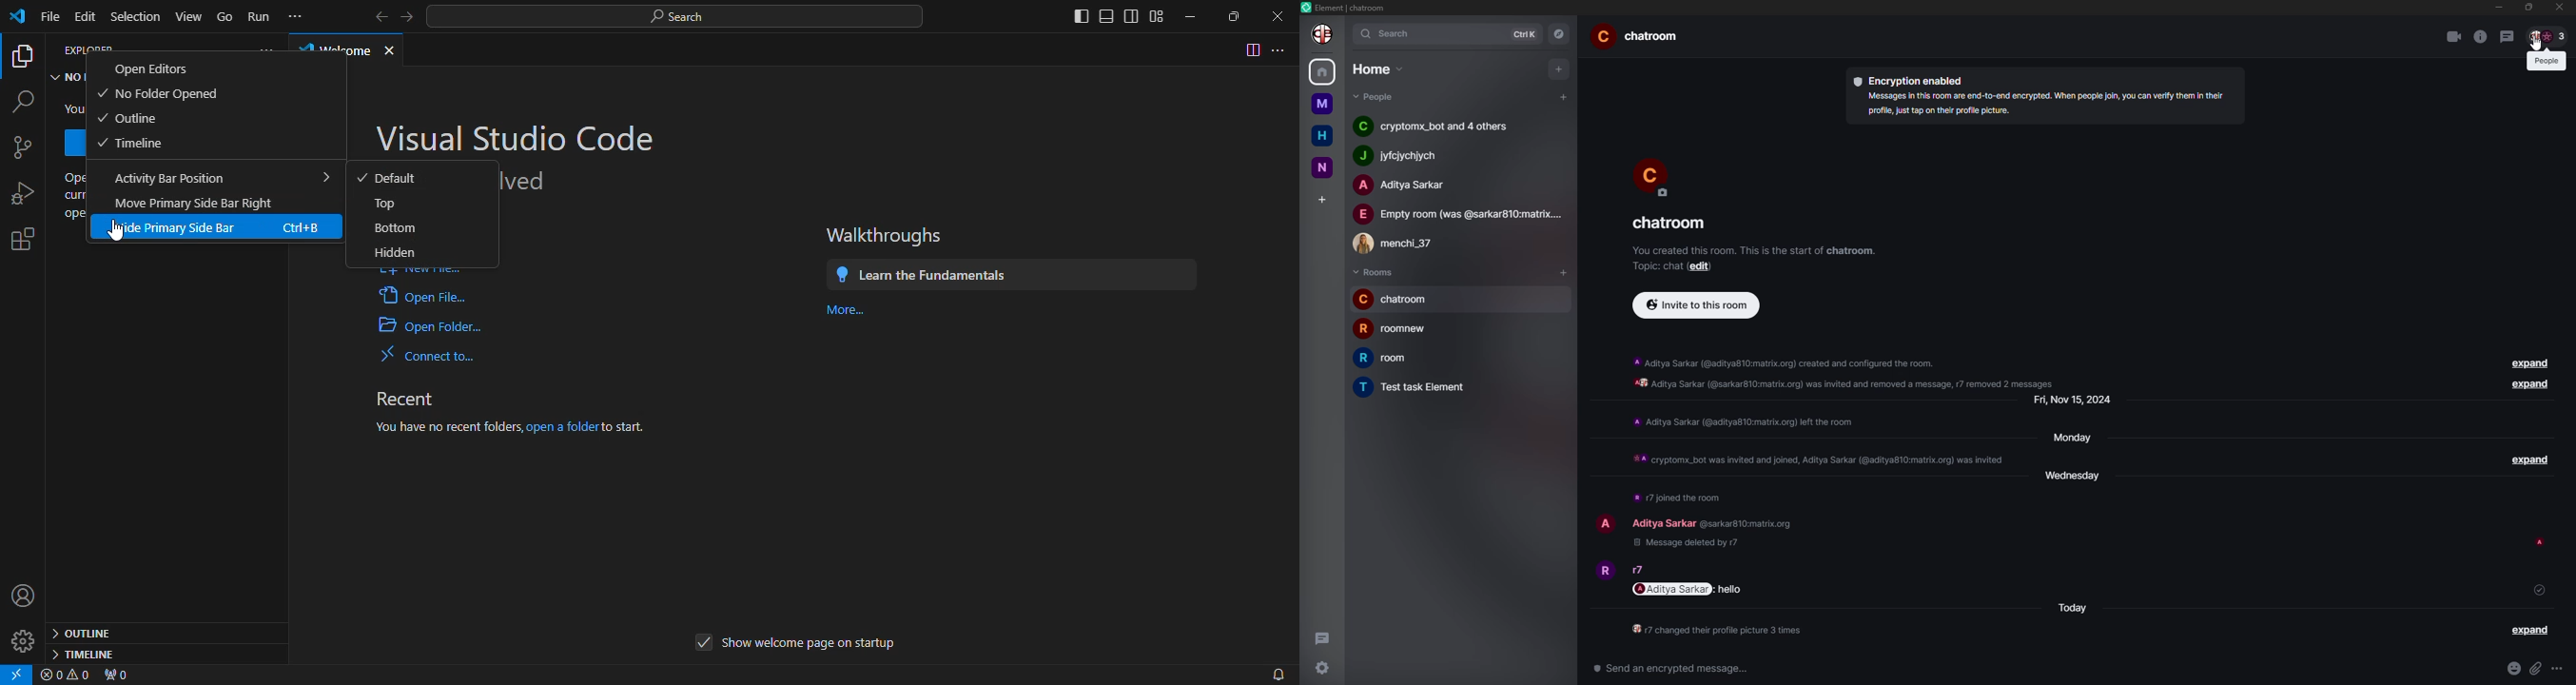  Describe the element at coordinates (412, 395) in the screenshot. I see `recent` at that location.